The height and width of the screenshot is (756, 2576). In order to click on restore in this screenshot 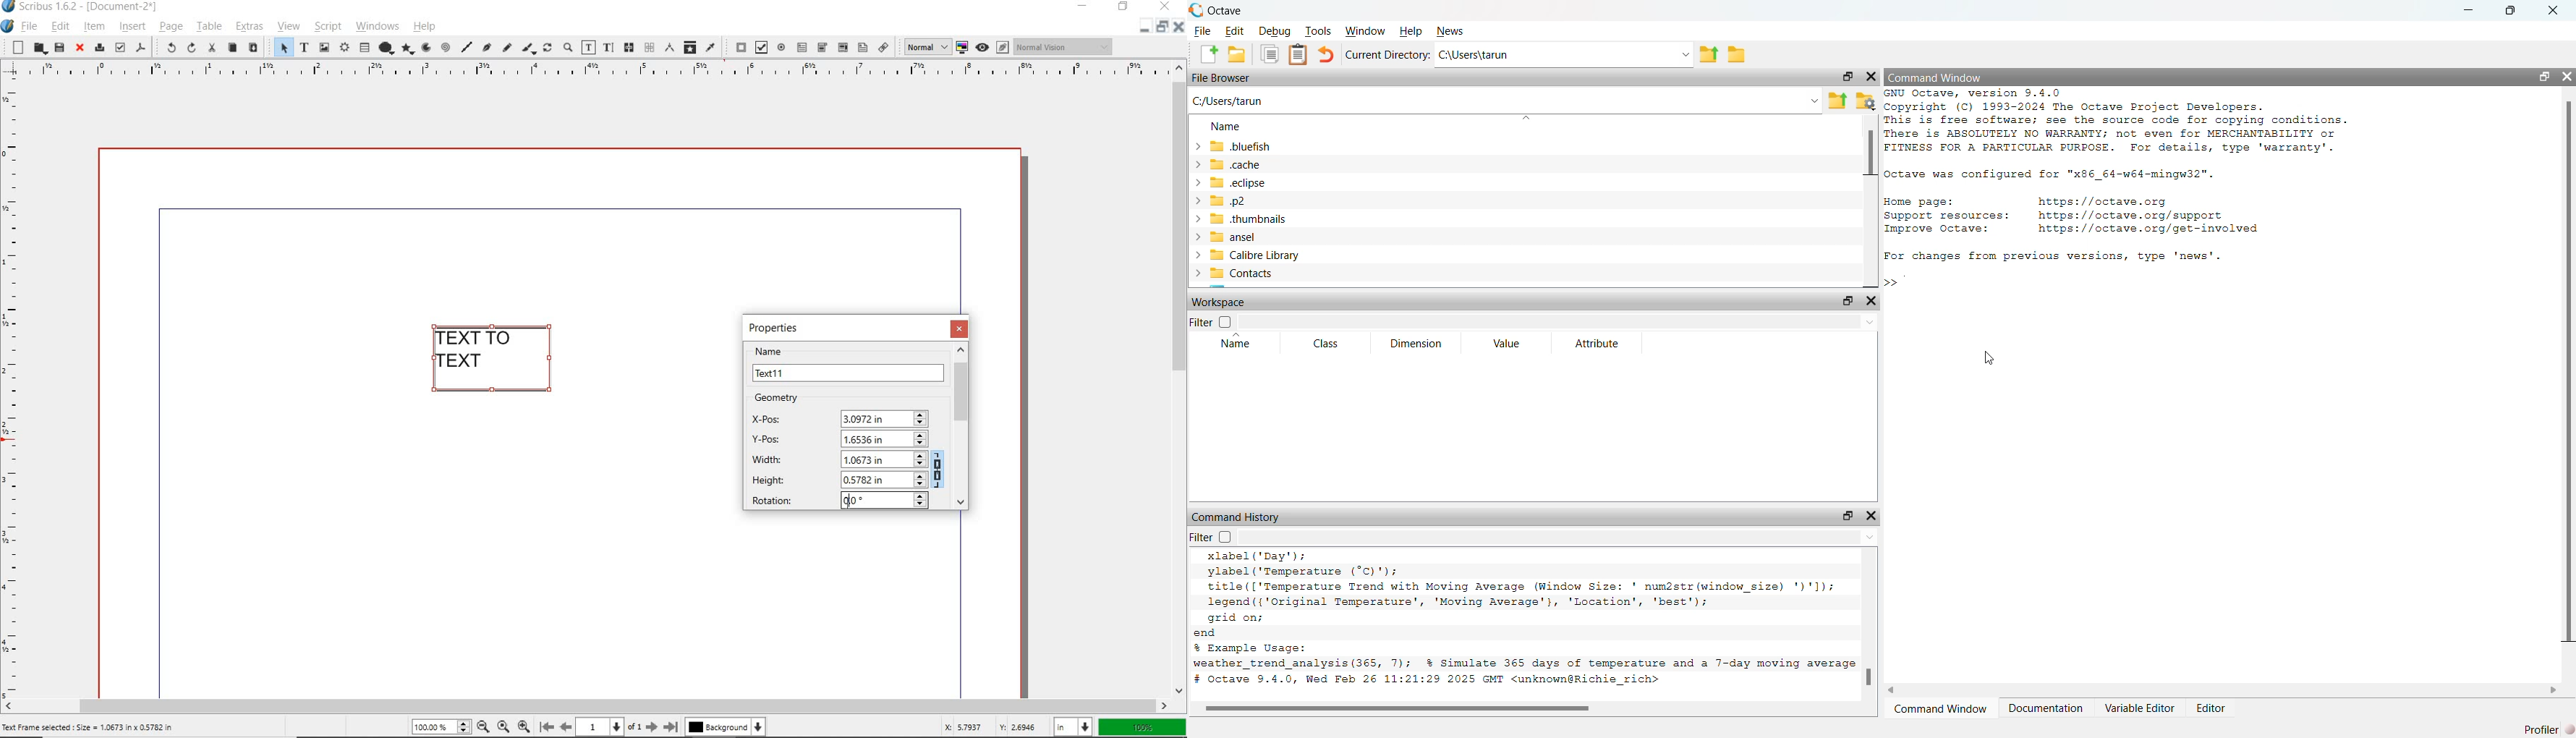, I will do `click(1124, 8)`.